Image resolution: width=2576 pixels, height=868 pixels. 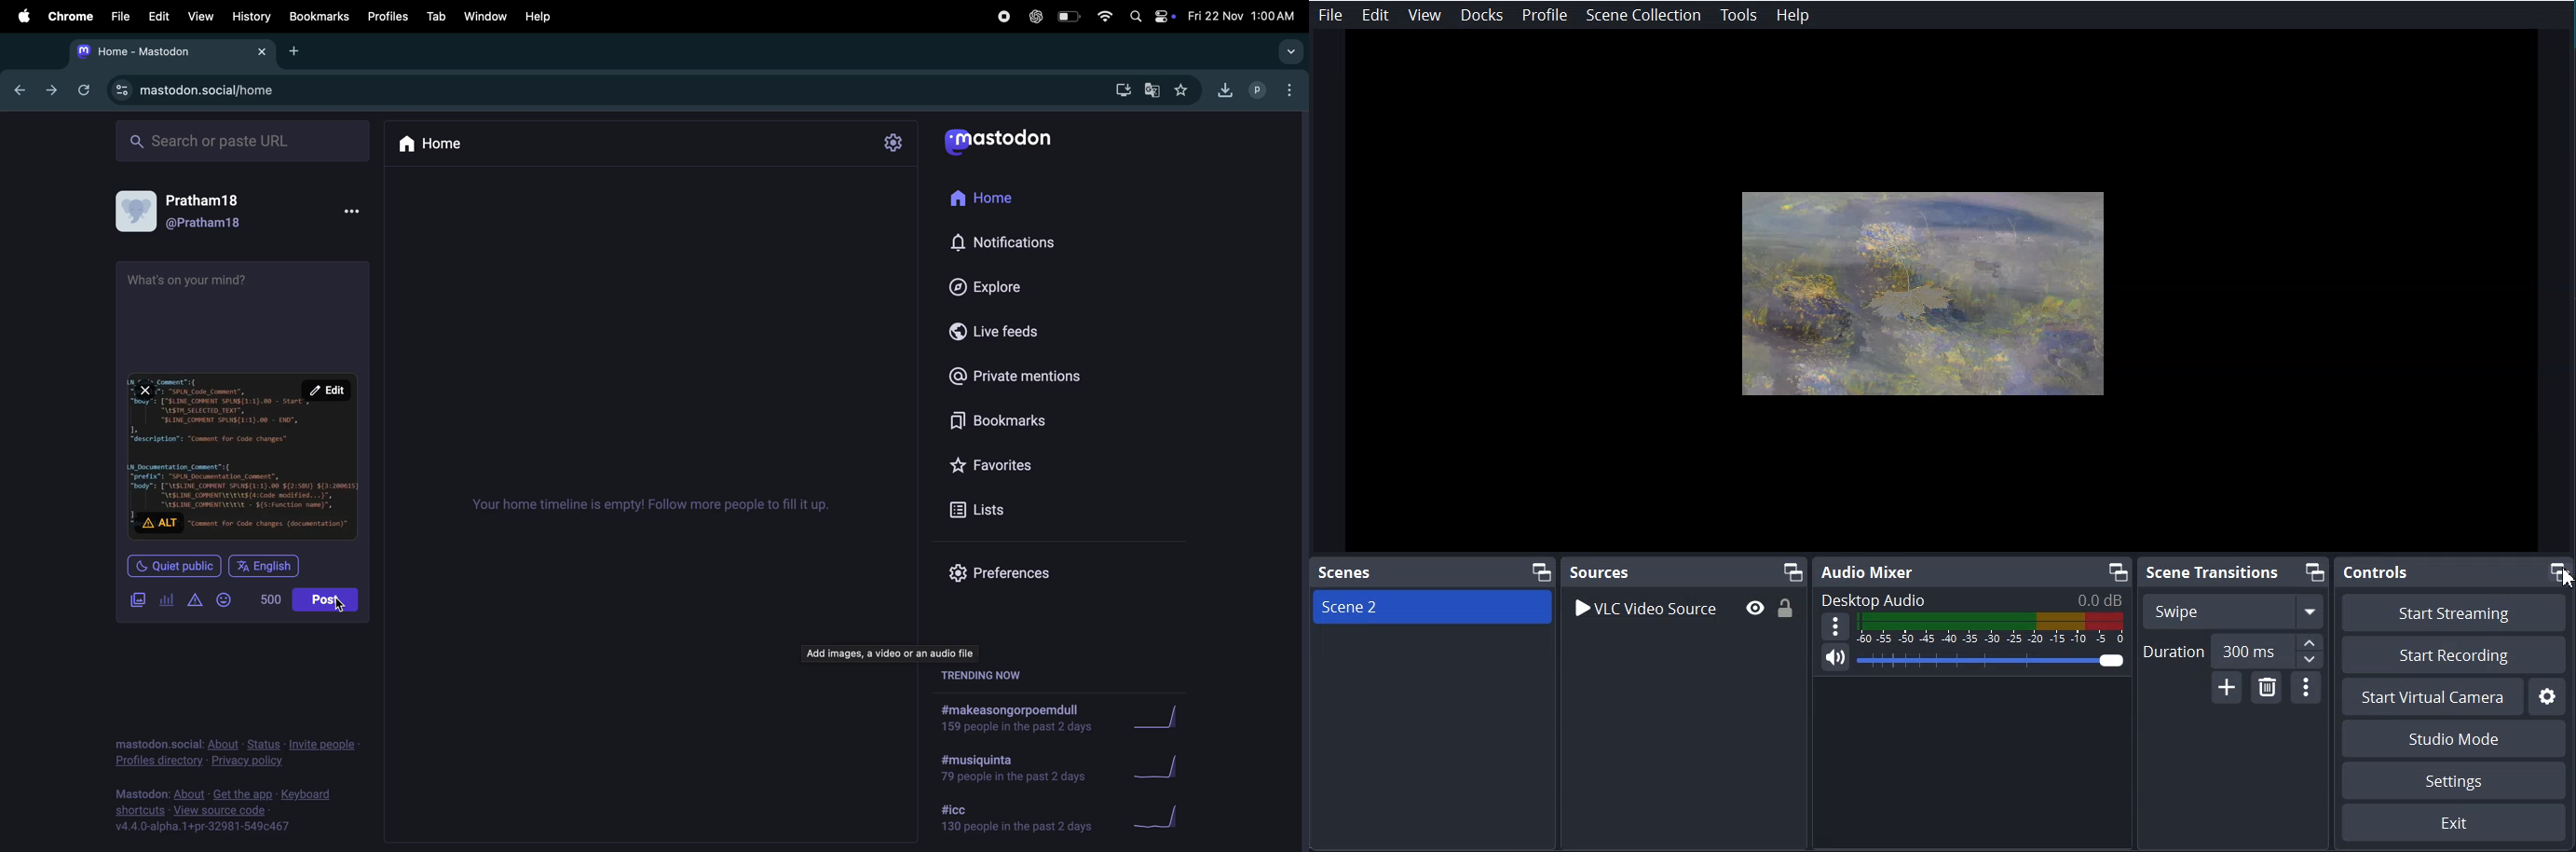 I want to click on hashtag icc, so click(x=1008, y=819).